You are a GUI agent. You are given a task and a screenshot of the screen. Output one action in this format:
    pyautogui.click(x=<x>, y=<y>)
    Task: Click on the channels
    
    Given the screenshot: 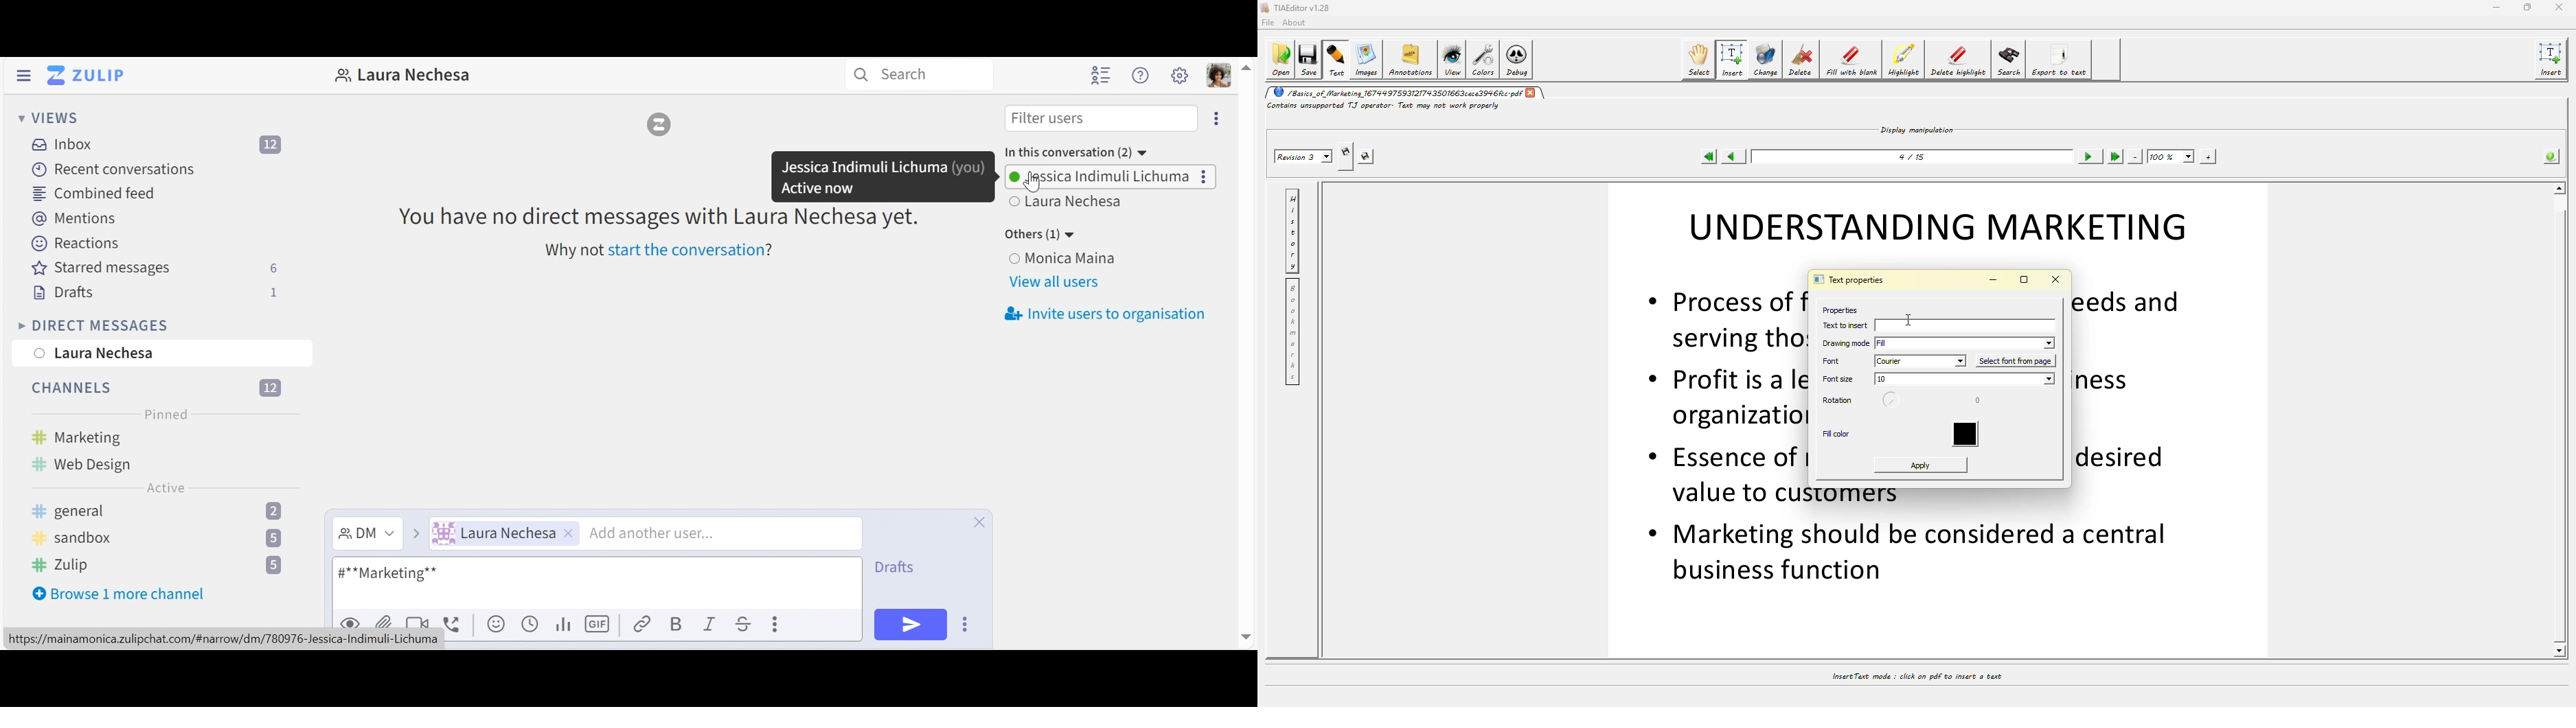 What is the action you would take?
    pyautogui.click(x=152, y=388)
    